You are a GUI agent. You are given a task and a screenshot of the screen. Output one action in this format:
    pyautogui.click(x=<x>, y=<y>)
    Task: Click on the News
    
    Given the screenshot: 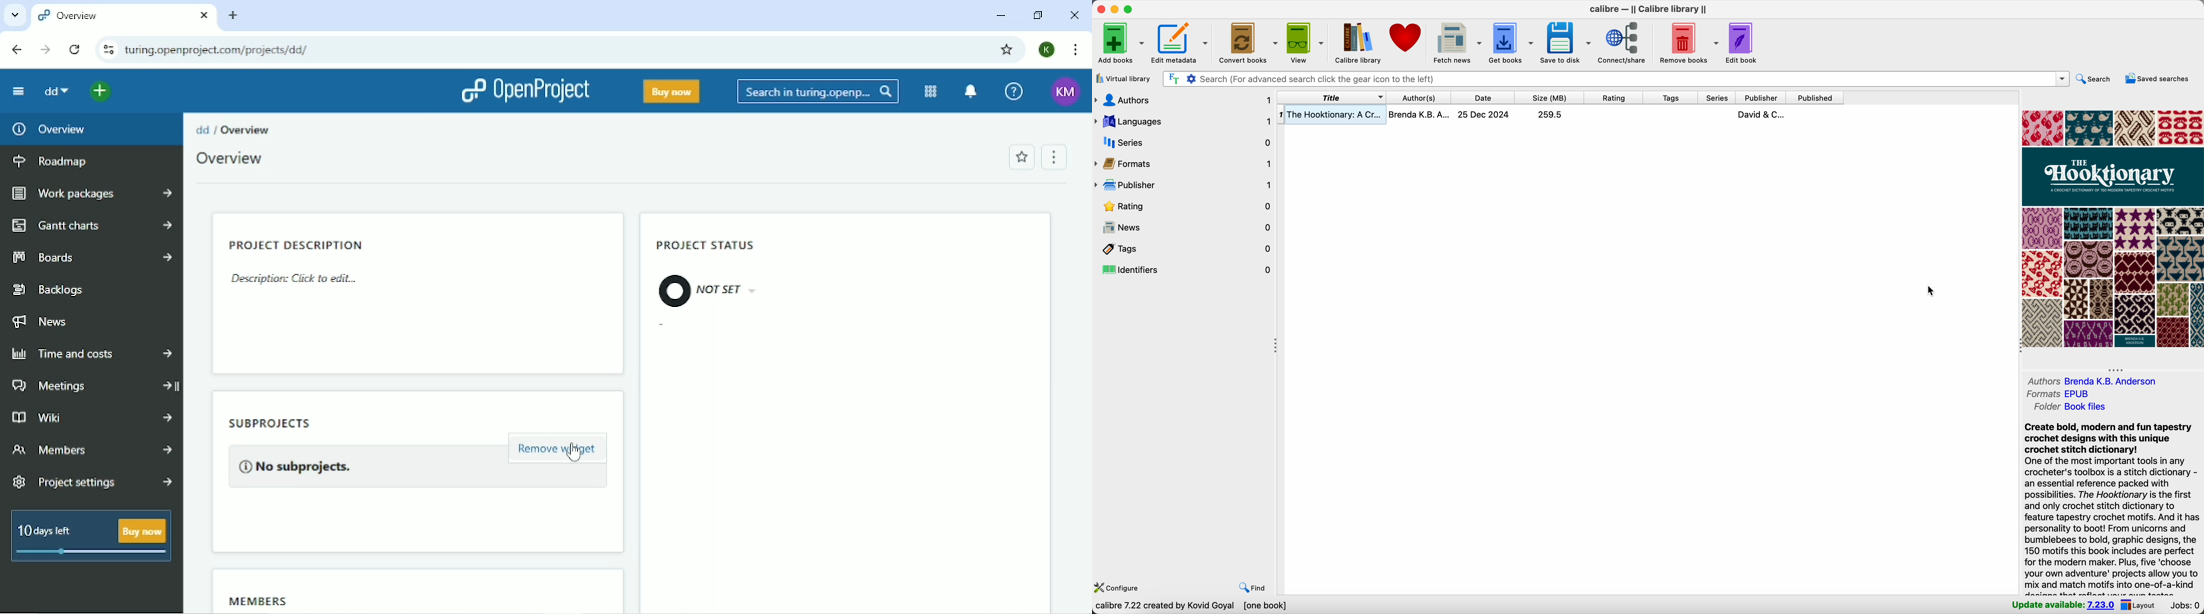 What is the action you would take?
    pyautogui.click(x=45, y=322)
    